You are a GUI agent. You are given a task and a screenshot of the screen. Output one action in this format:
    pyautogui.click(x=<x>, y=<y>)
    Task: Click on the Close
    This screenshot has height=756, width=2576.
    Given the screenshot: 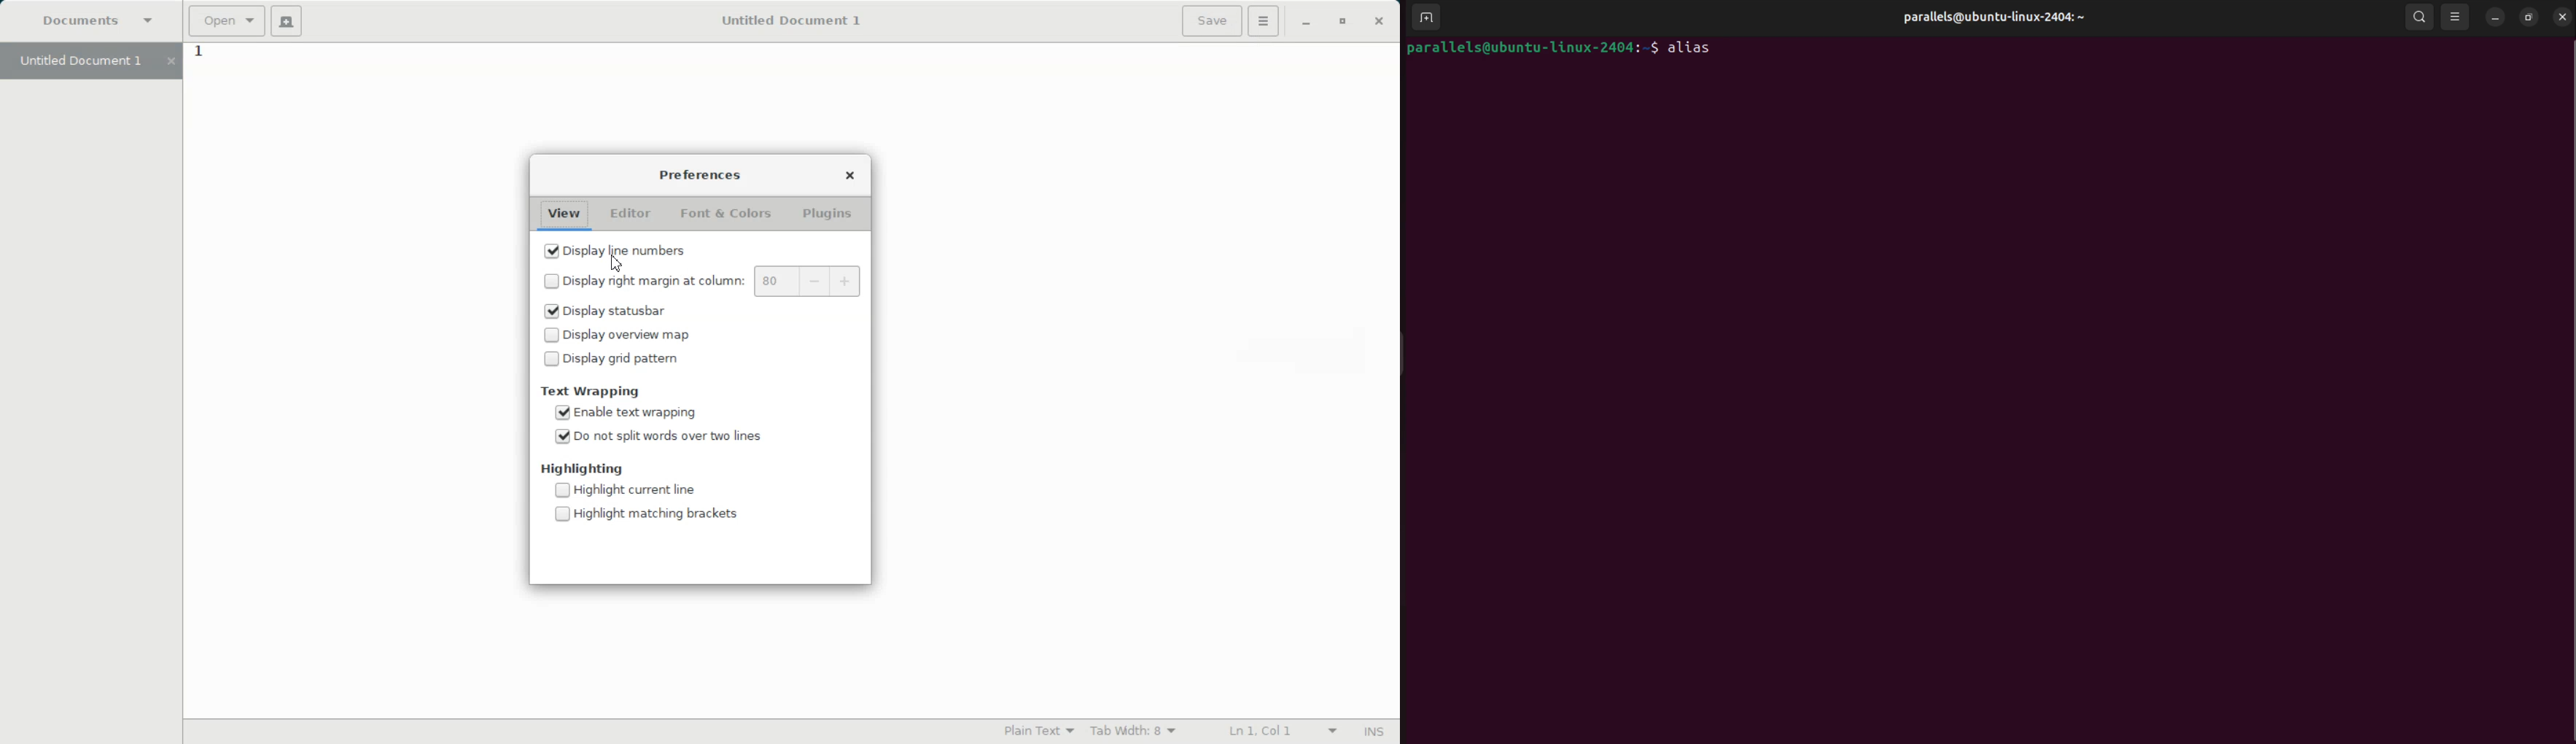 What is the action you would take?
    pyautogui.click(x=1378, y=22)
    